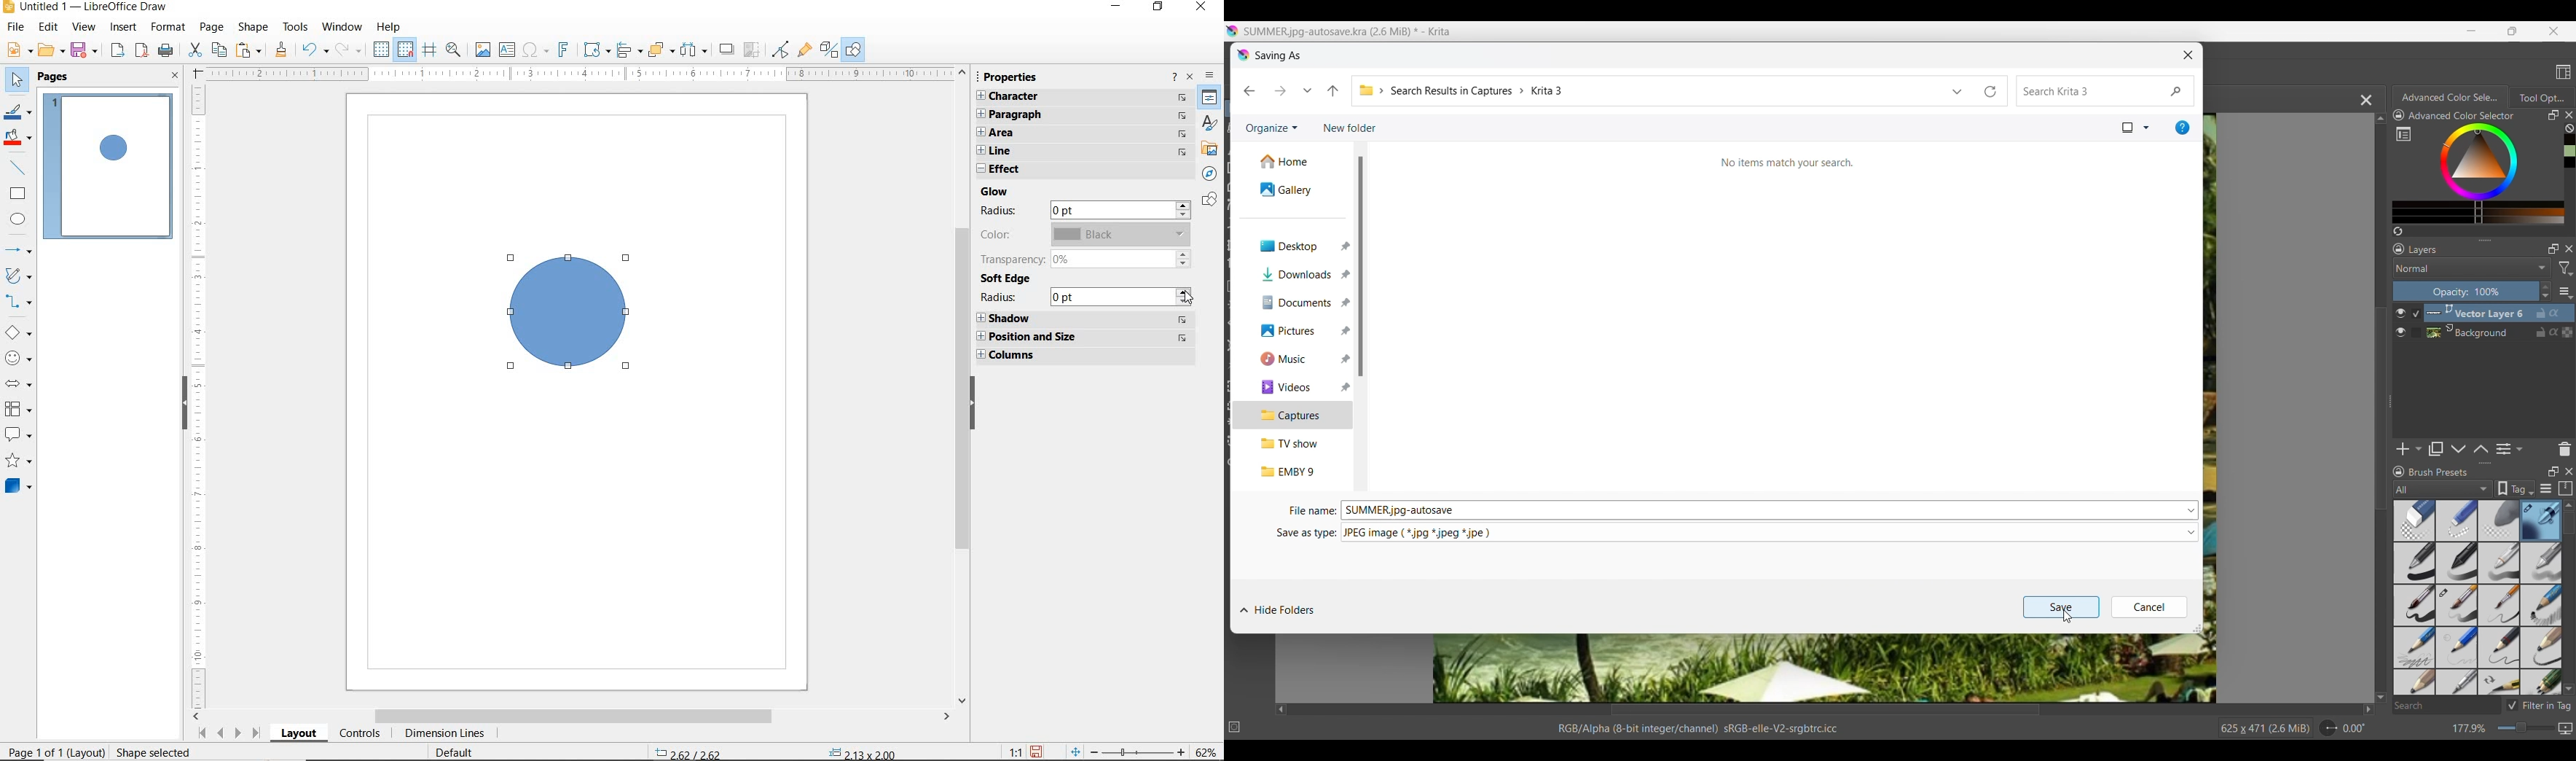 The height and width of the screenshot is (784, 2576). Describe the element at coordinates (2569, 471) in the screenshot. I see `Close panel` at that location.